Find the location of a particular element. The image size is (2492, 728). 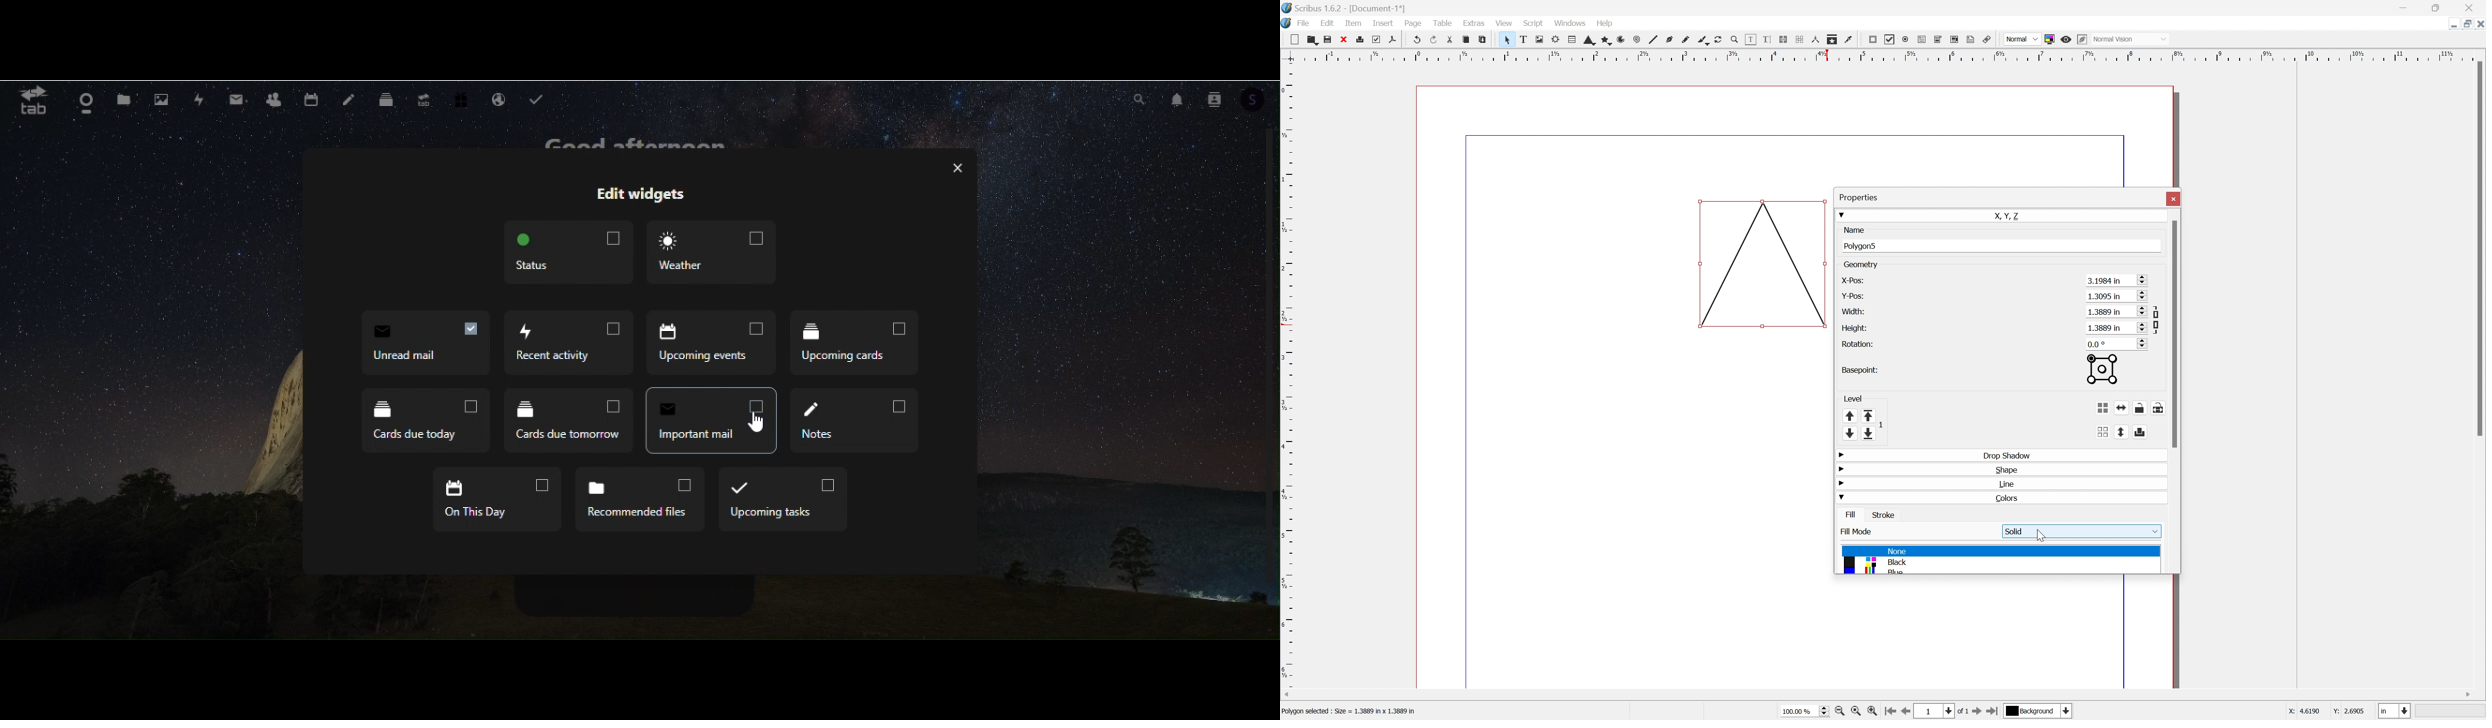

Ungroup the selected group is located at coordinates (2114, 431).